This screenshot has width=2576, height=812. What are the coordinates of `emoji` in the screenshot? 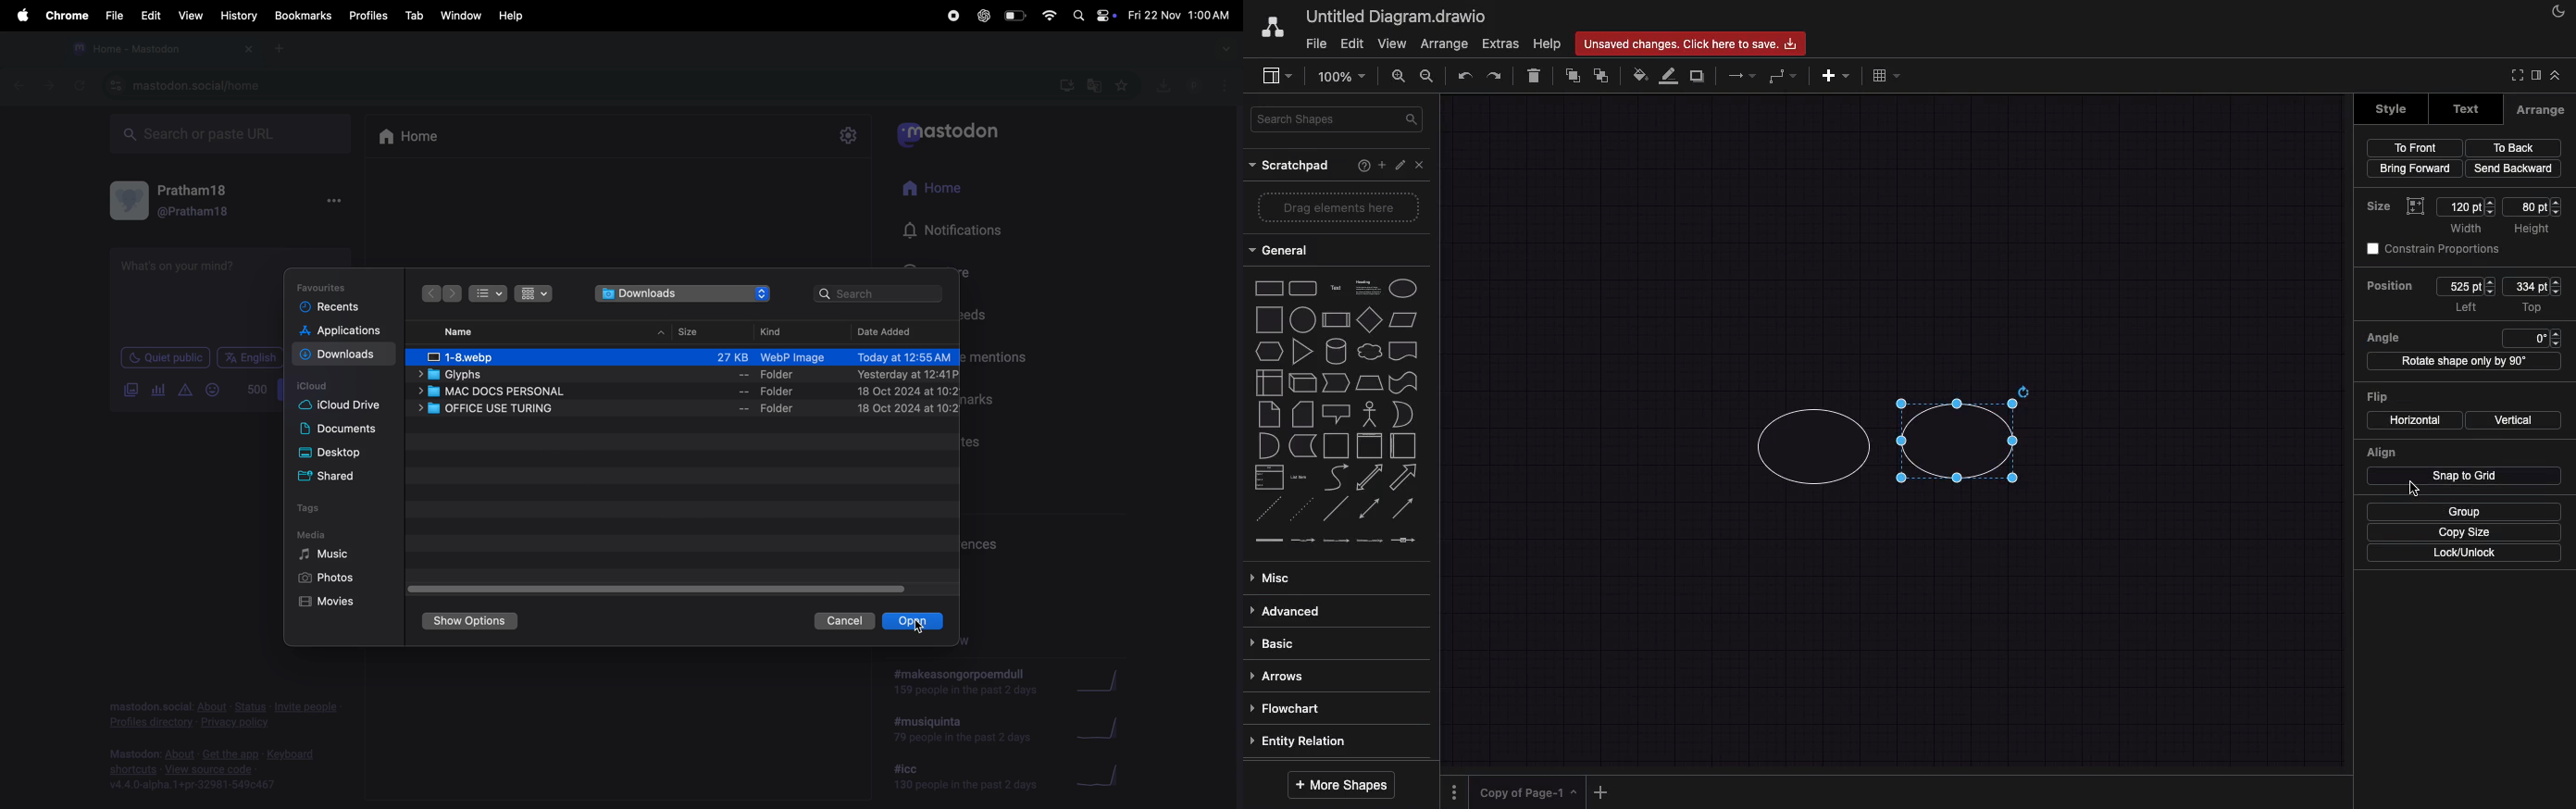 It's located at (212, 389).